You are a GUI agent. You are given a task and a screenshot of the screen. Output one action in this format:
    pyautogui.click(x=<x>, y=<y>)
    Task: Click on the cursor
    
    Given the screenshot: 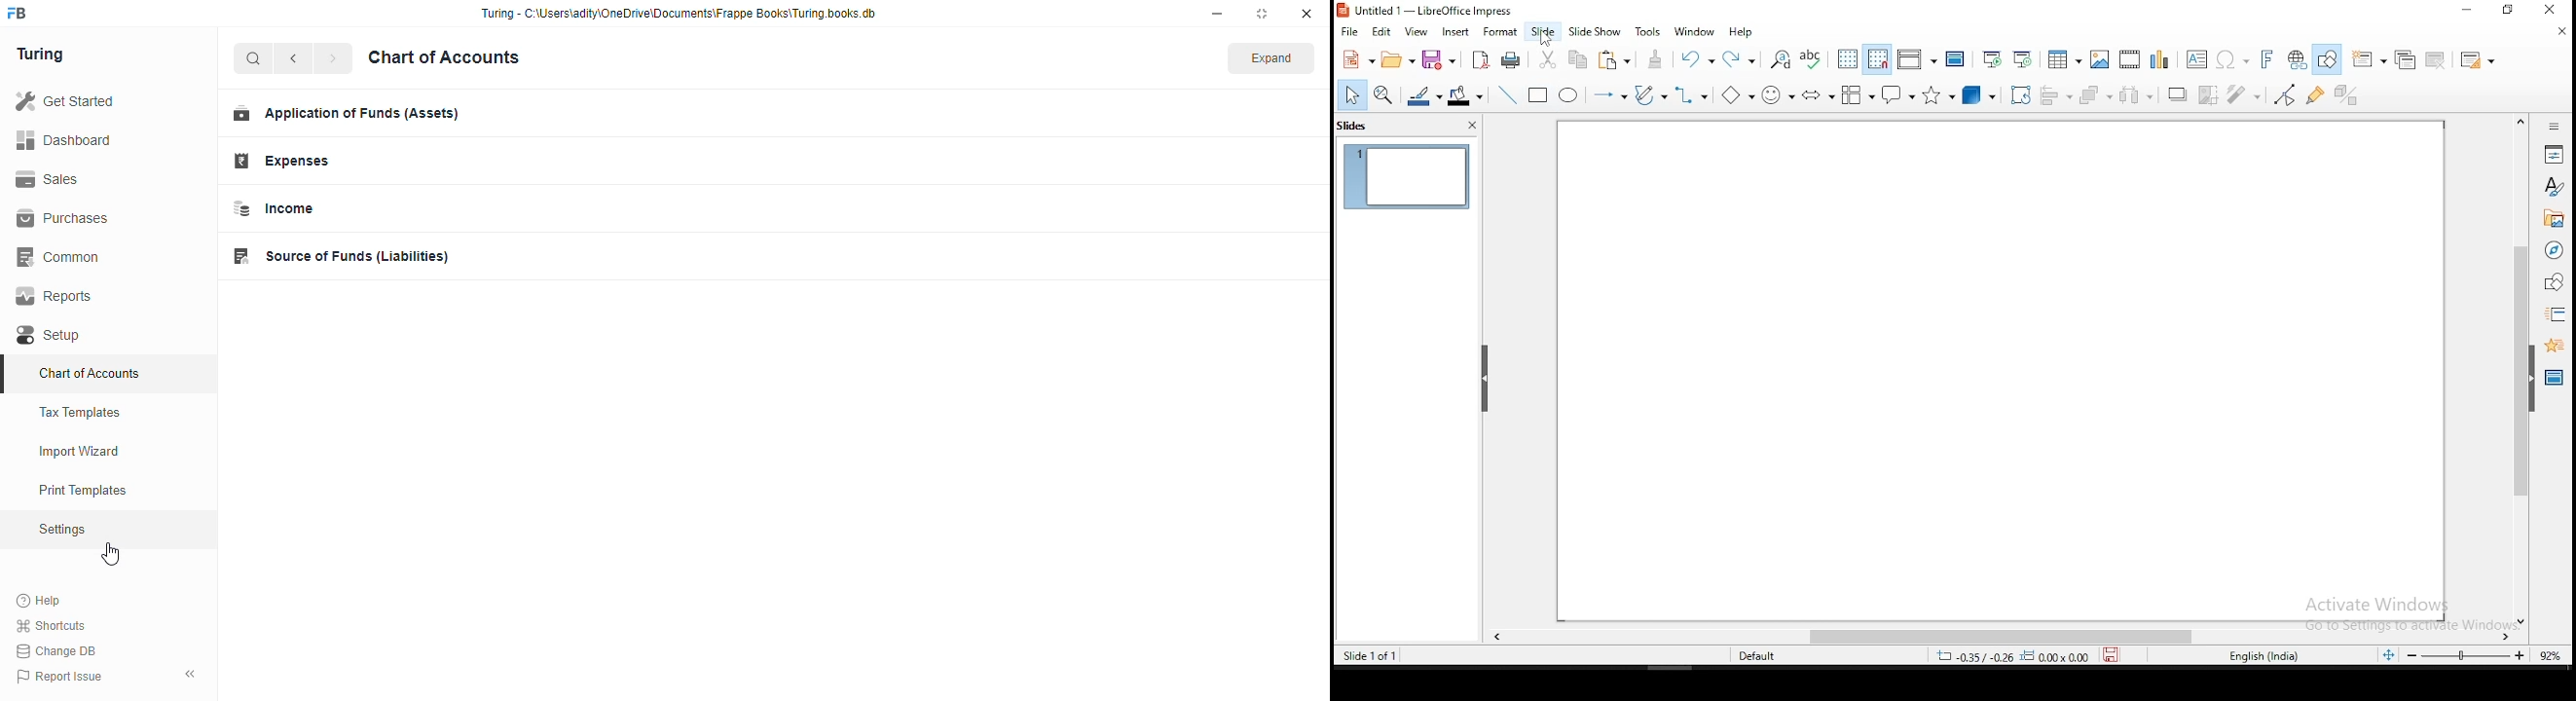 What is the action you would take?
    pyautogui.click(x=114, y=556)
    